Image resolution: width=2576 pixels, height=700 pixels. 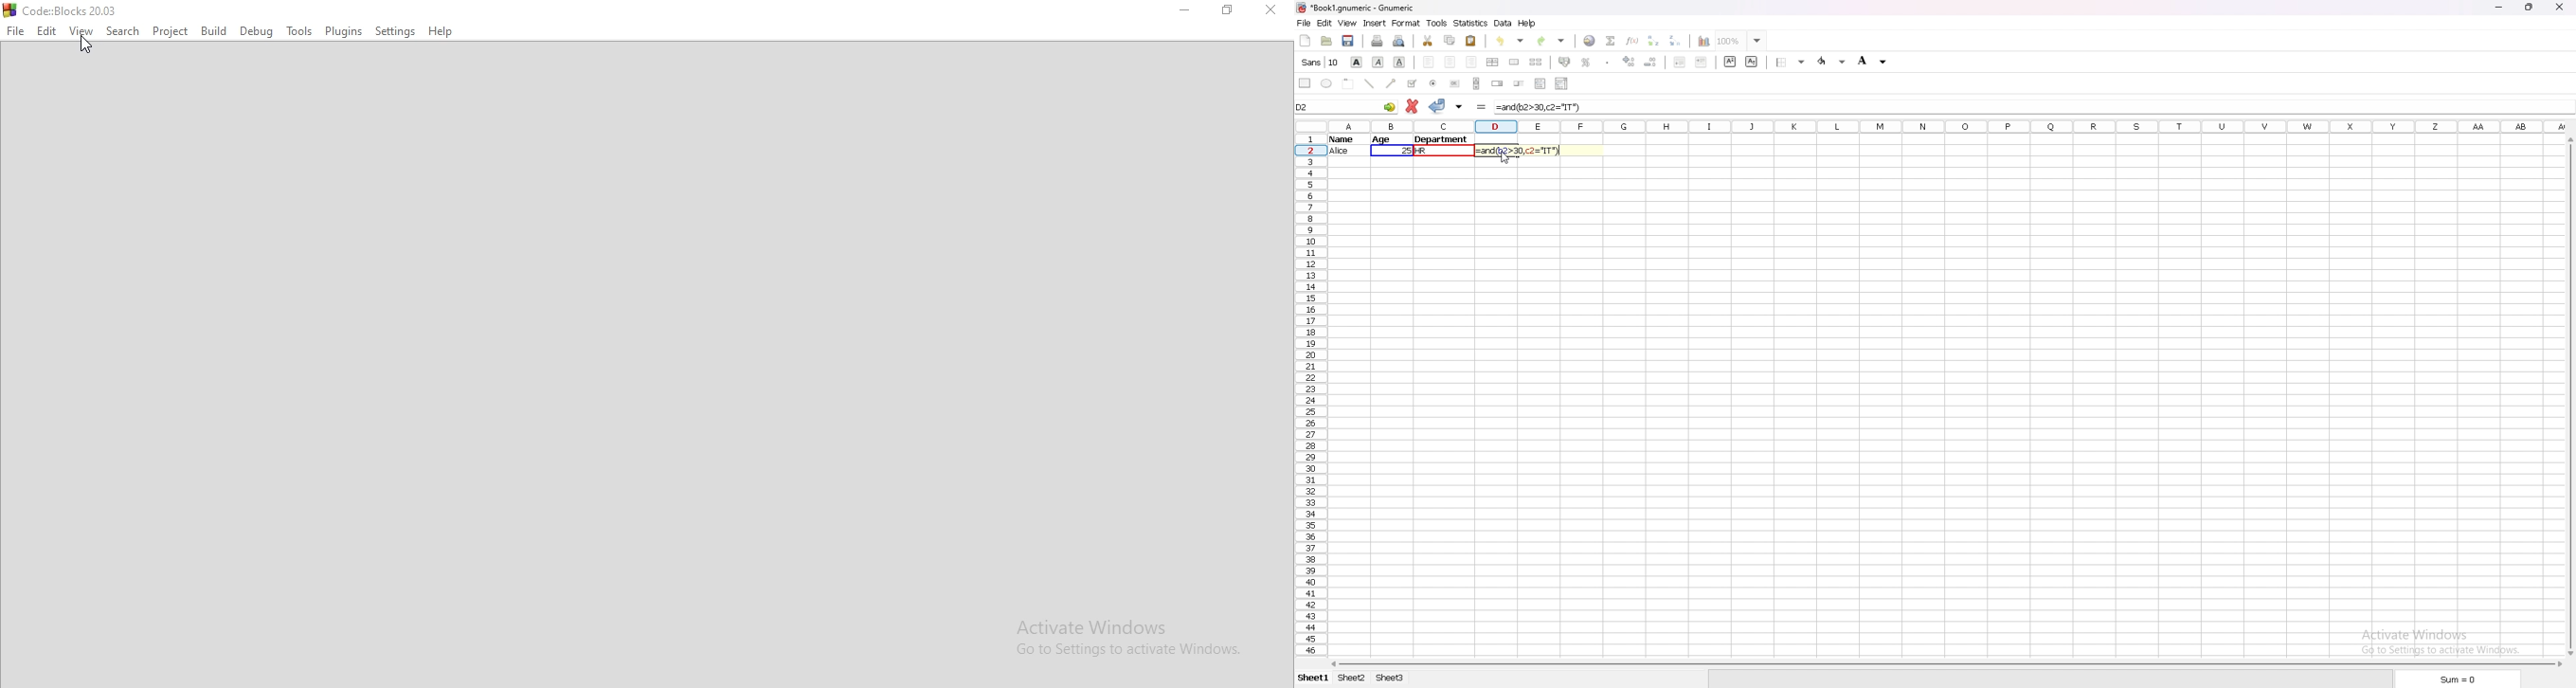 What do you see at coordinates (1535, 62) in the screenshot?
I see `split merged cells` at bounding box center [1535, 62].